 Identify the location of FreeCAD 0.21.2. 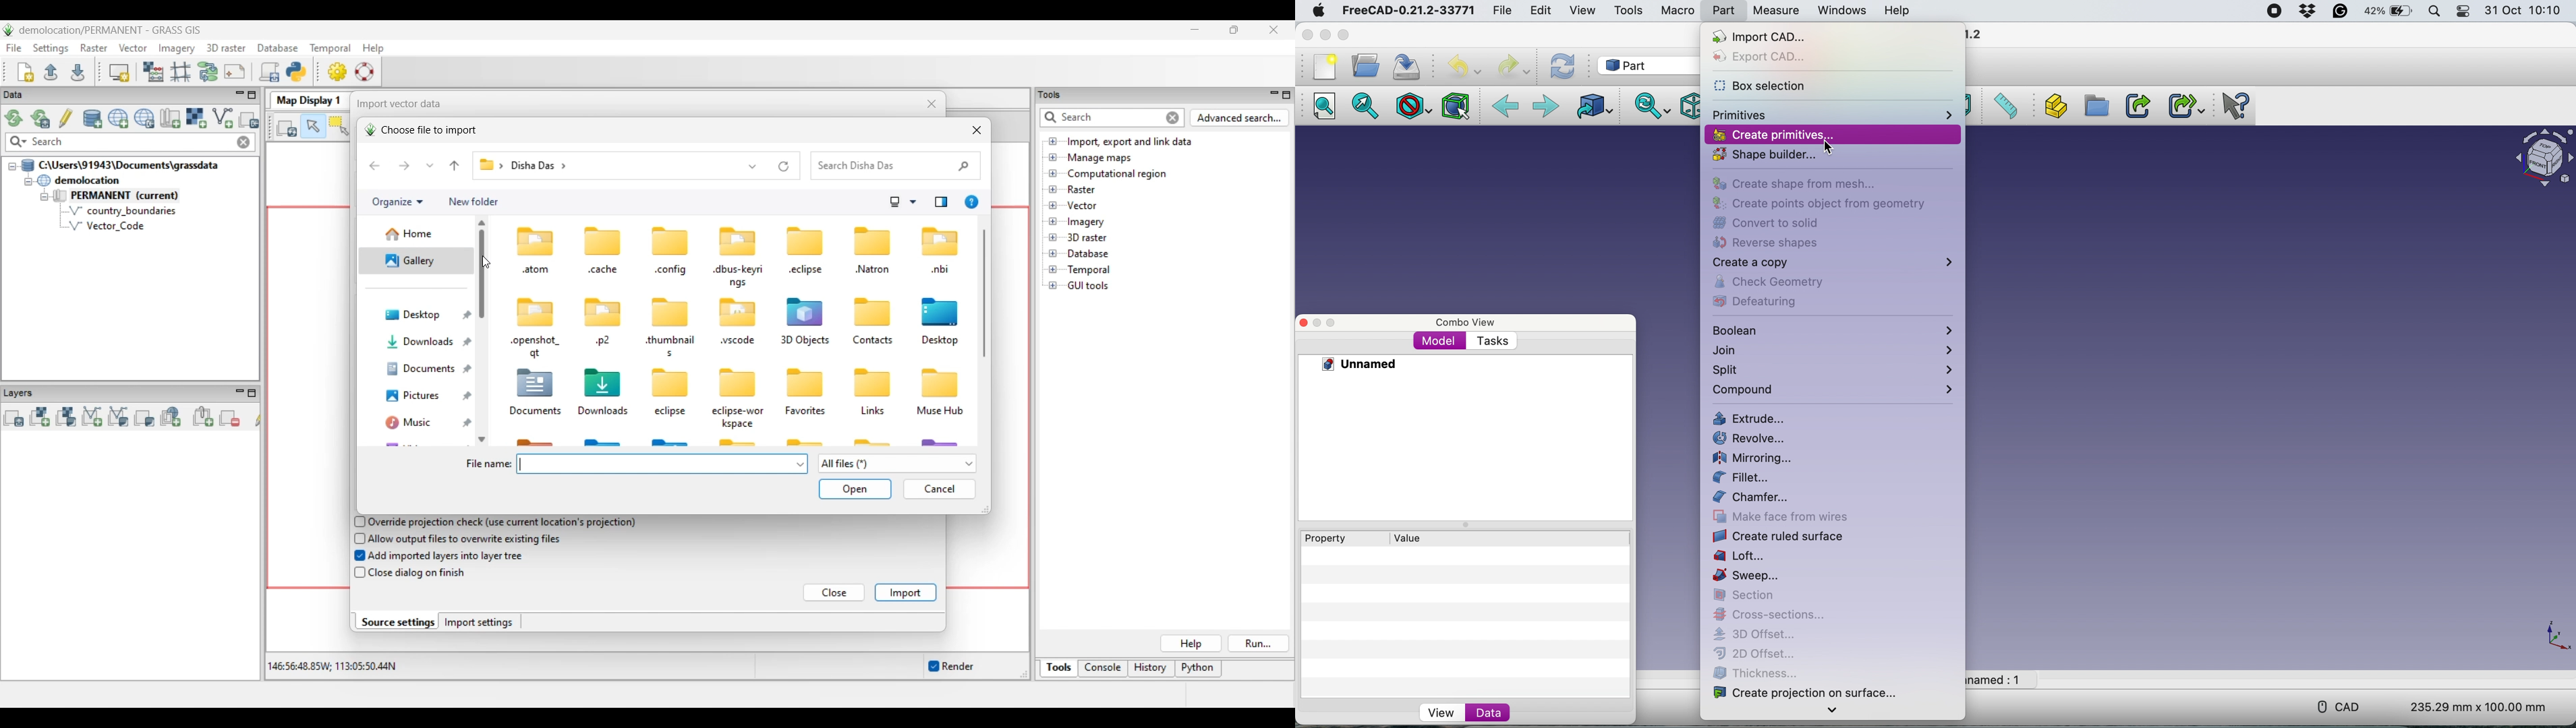
(1977, 34).